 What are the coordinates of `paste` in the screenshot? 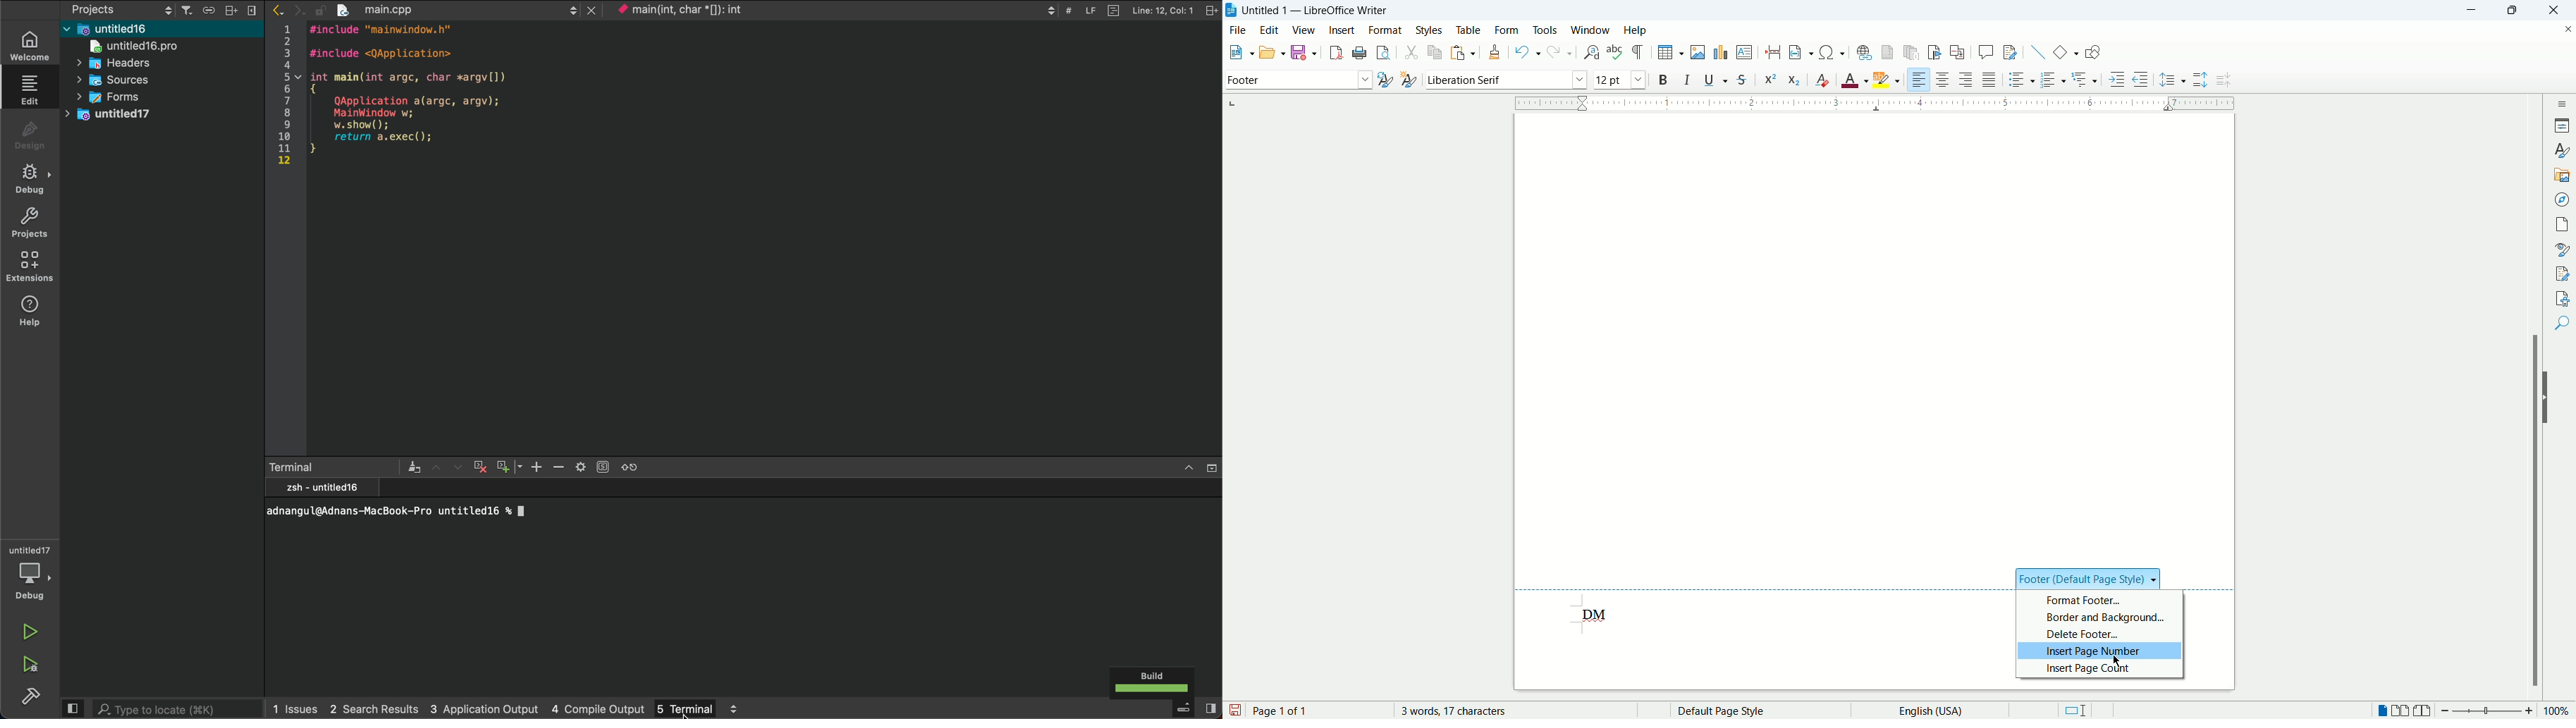 It's located at (1464, 50).